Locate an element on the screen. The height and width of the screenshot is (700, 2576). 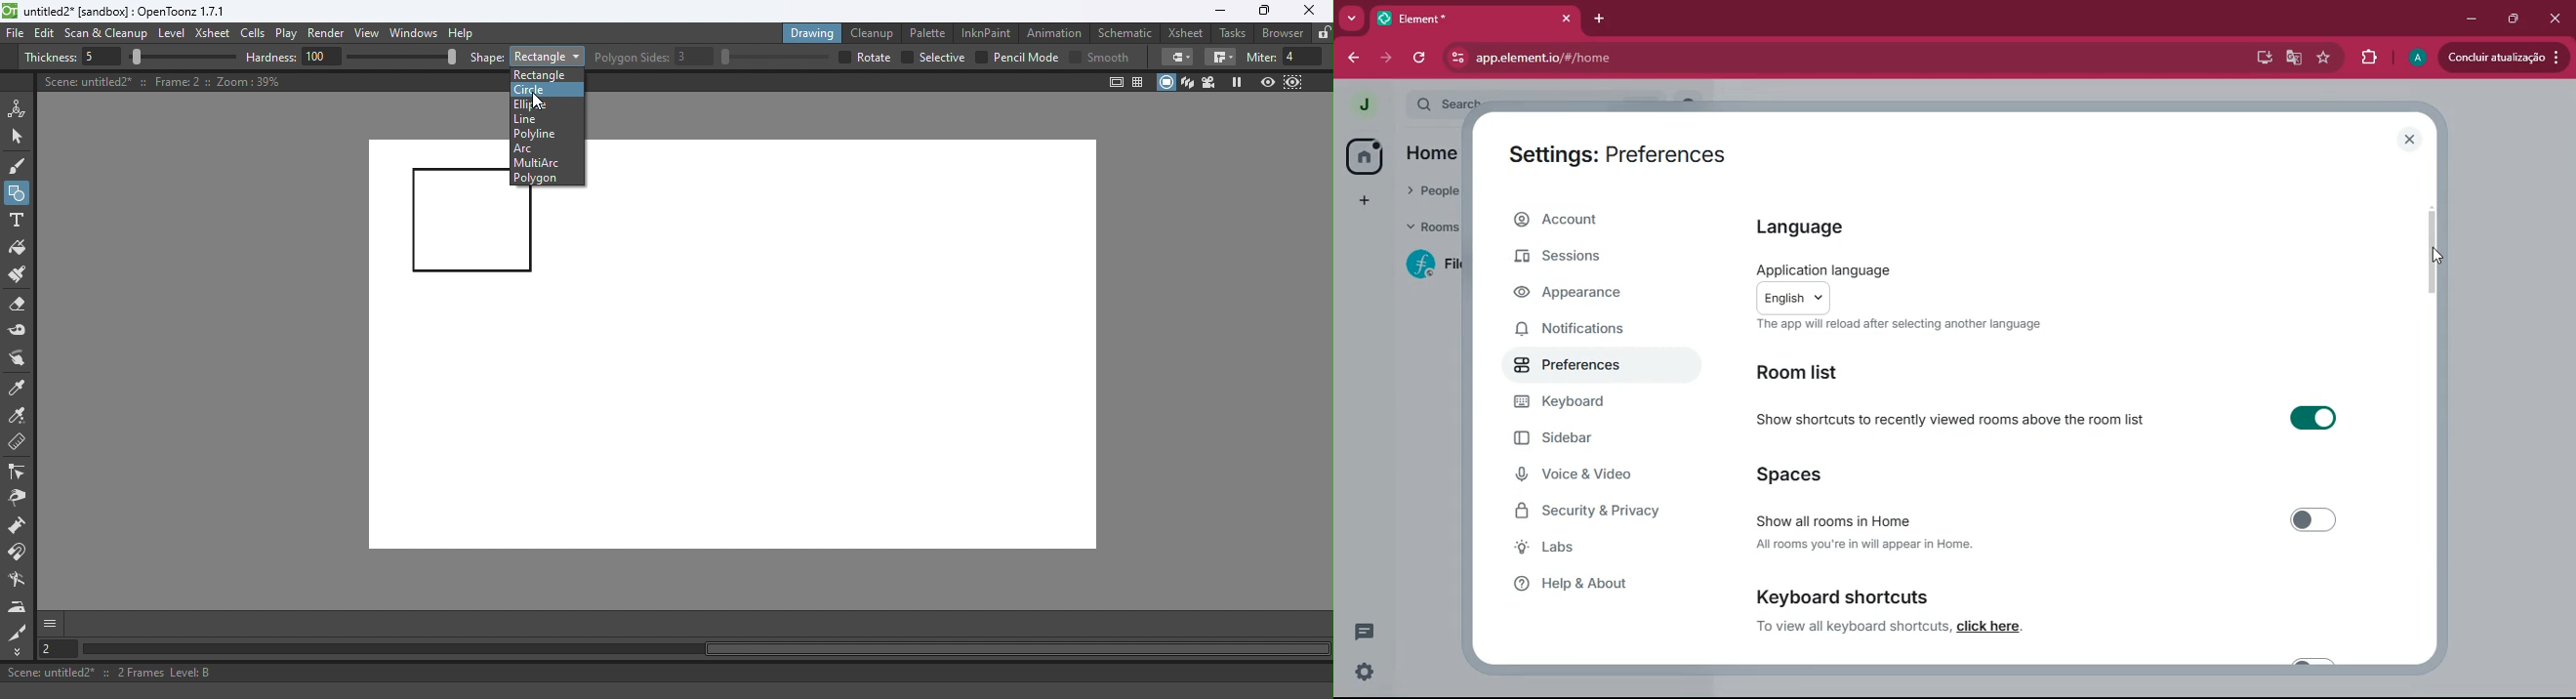
Polyline is located at coordinates (537, 135).